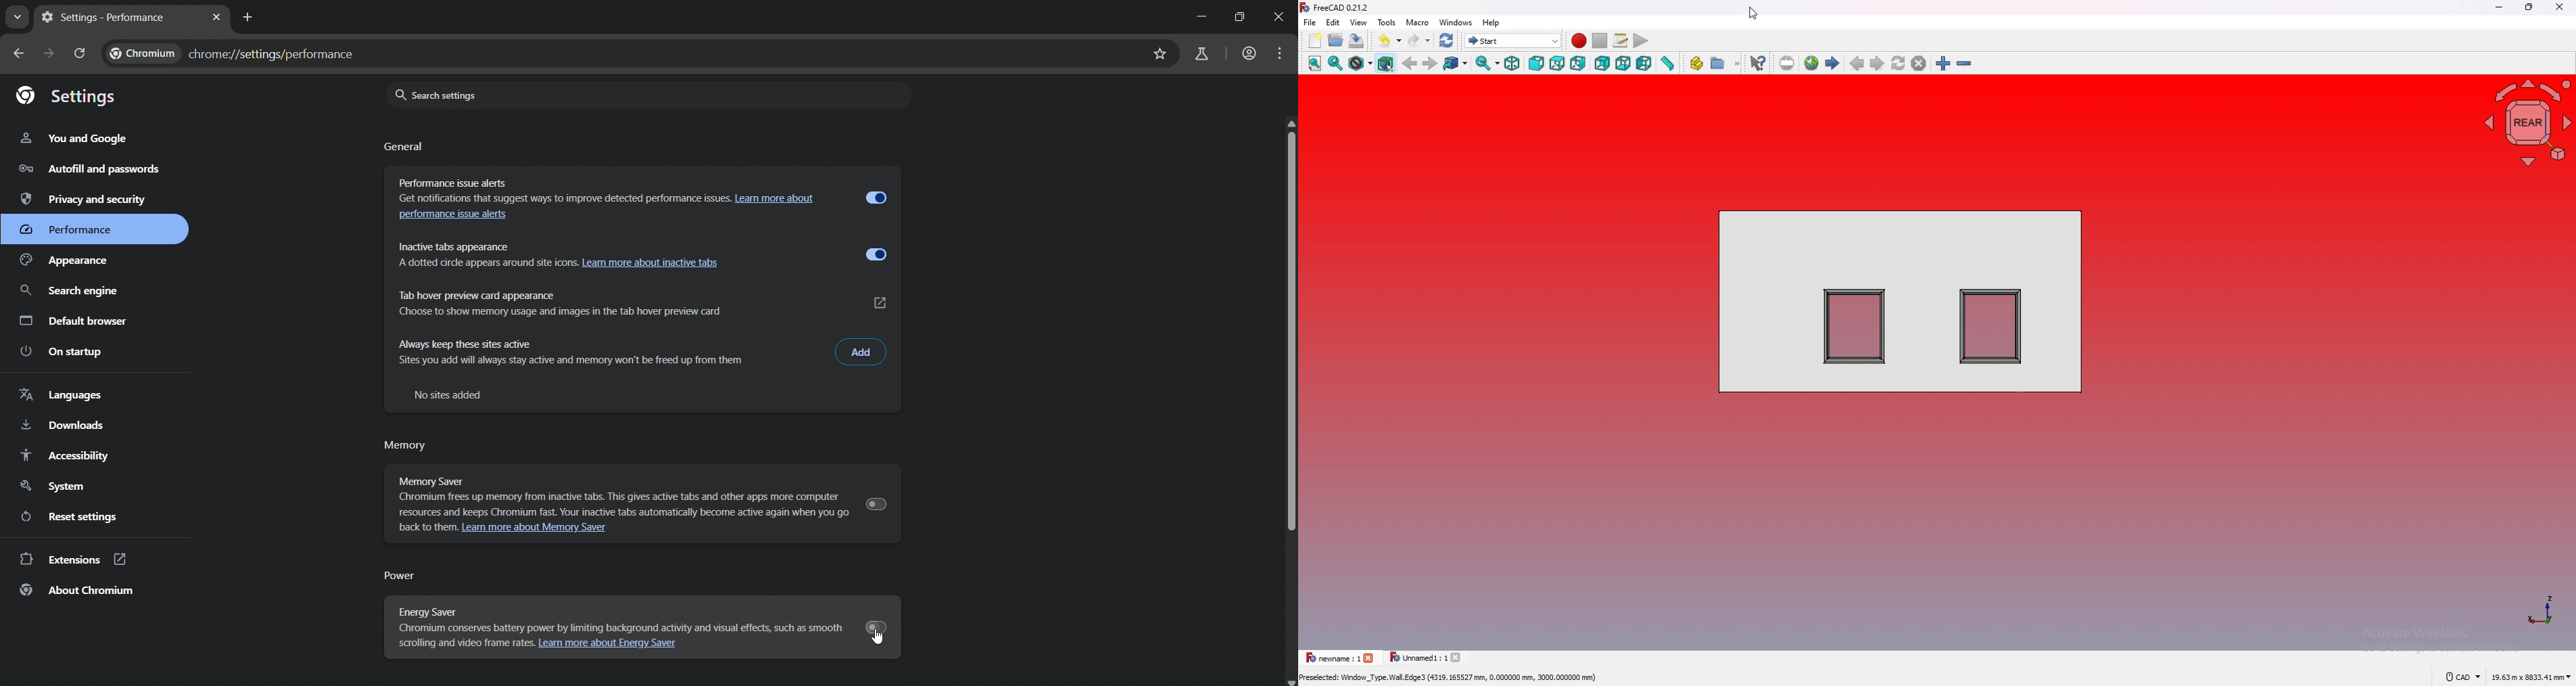 The width and height of the screenshot is (2576, 700). What do you see at coordinates (1315, 63) in the screenshot?
I see `fit all` at bounding box center [1315, 63].